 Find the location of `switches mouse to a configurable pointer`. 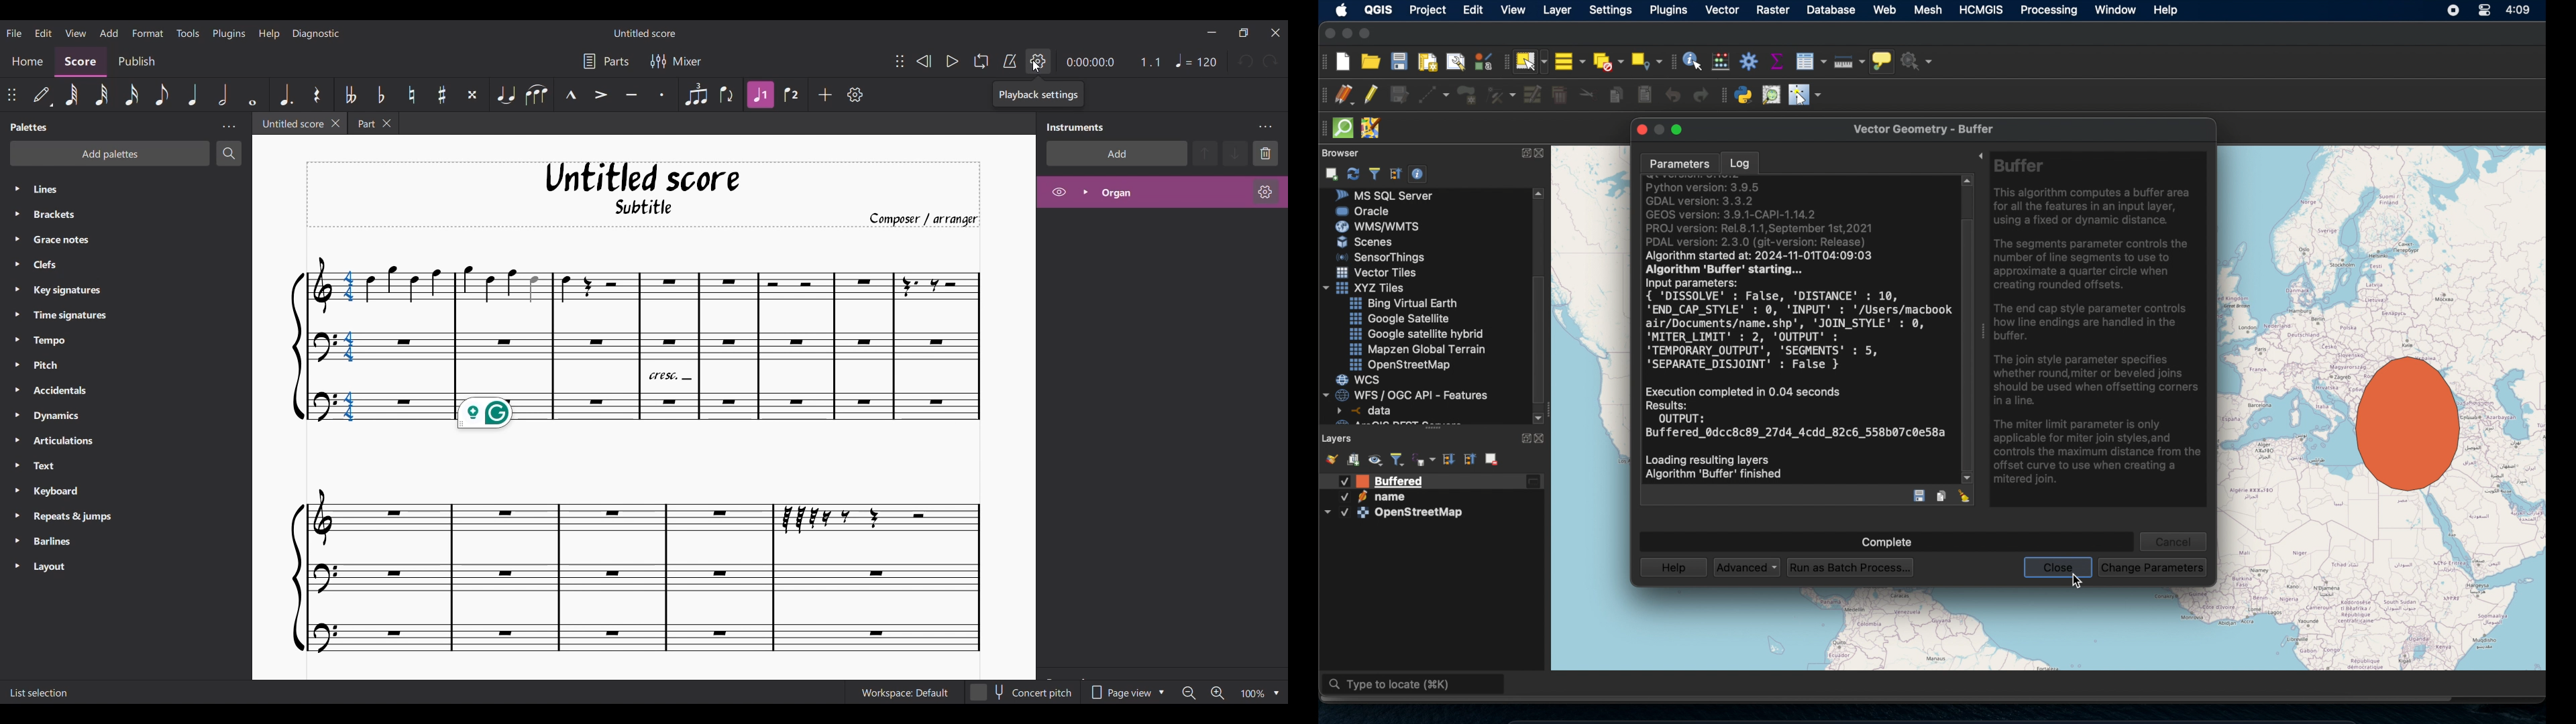

switches mouse to a configurable pointer is located at coordinates (1805, 95).